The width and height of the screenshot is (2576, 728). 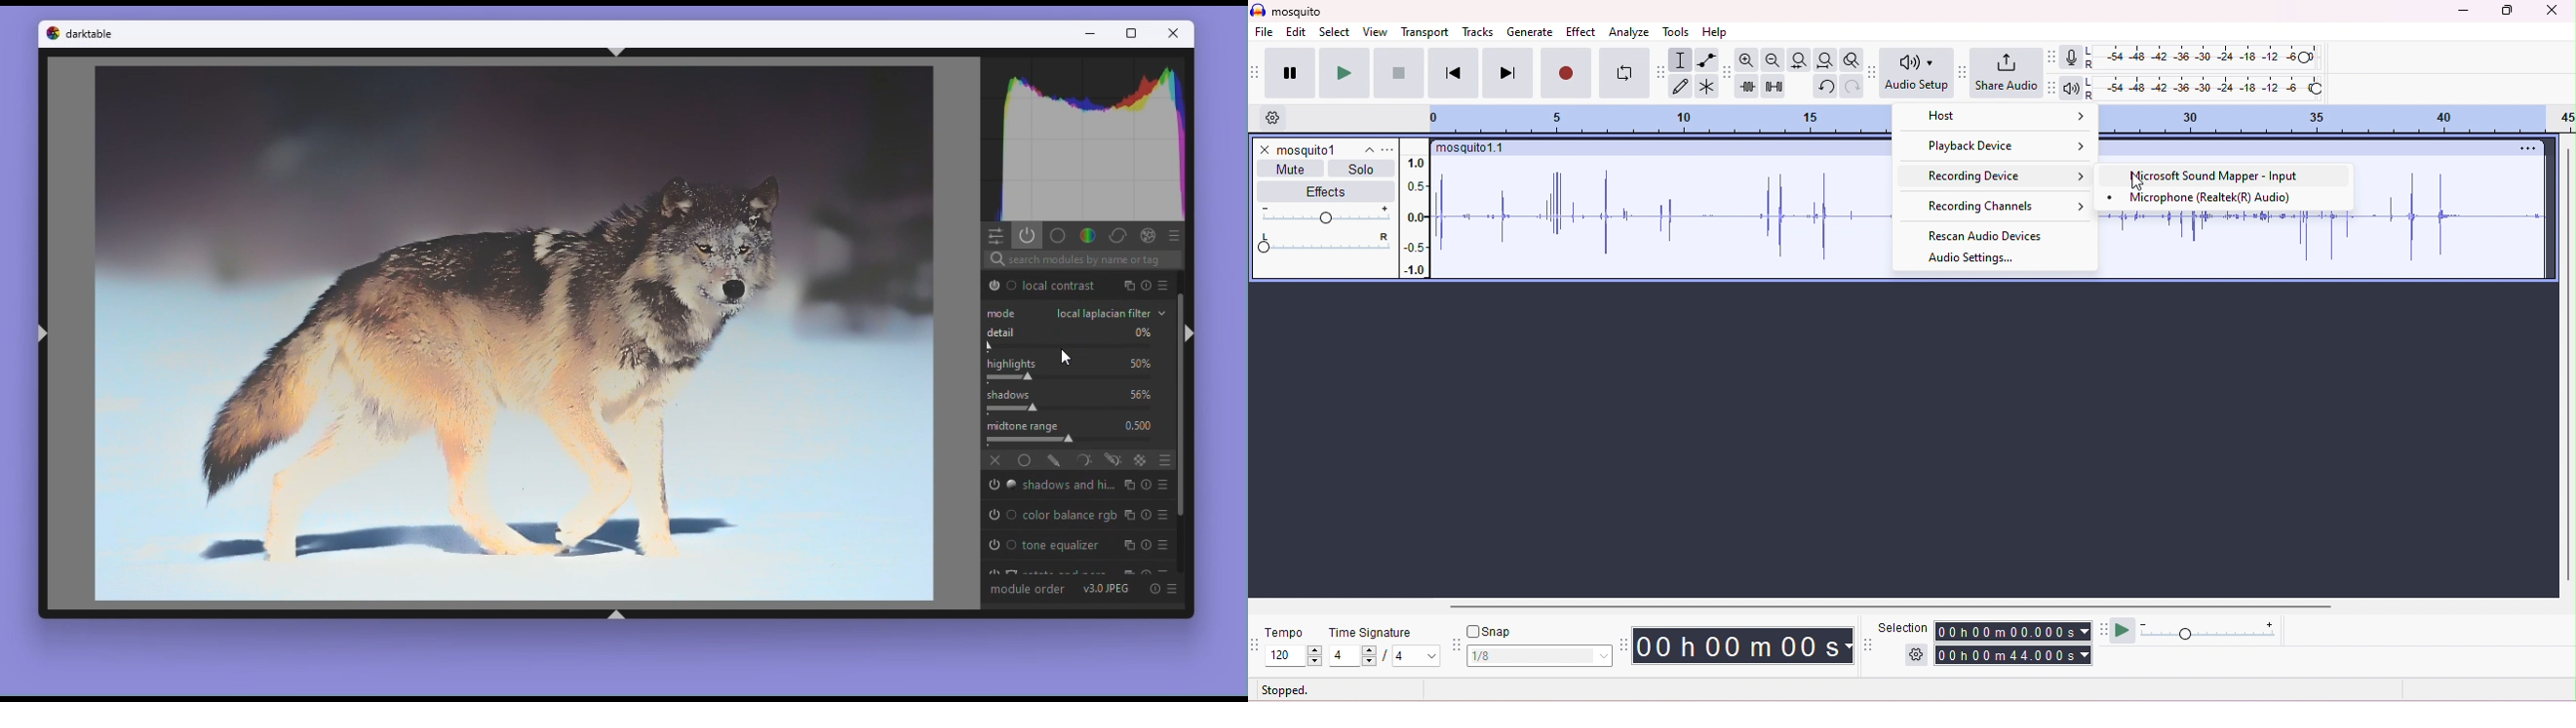 I want to click on snap, so click(x=1489, y=631).